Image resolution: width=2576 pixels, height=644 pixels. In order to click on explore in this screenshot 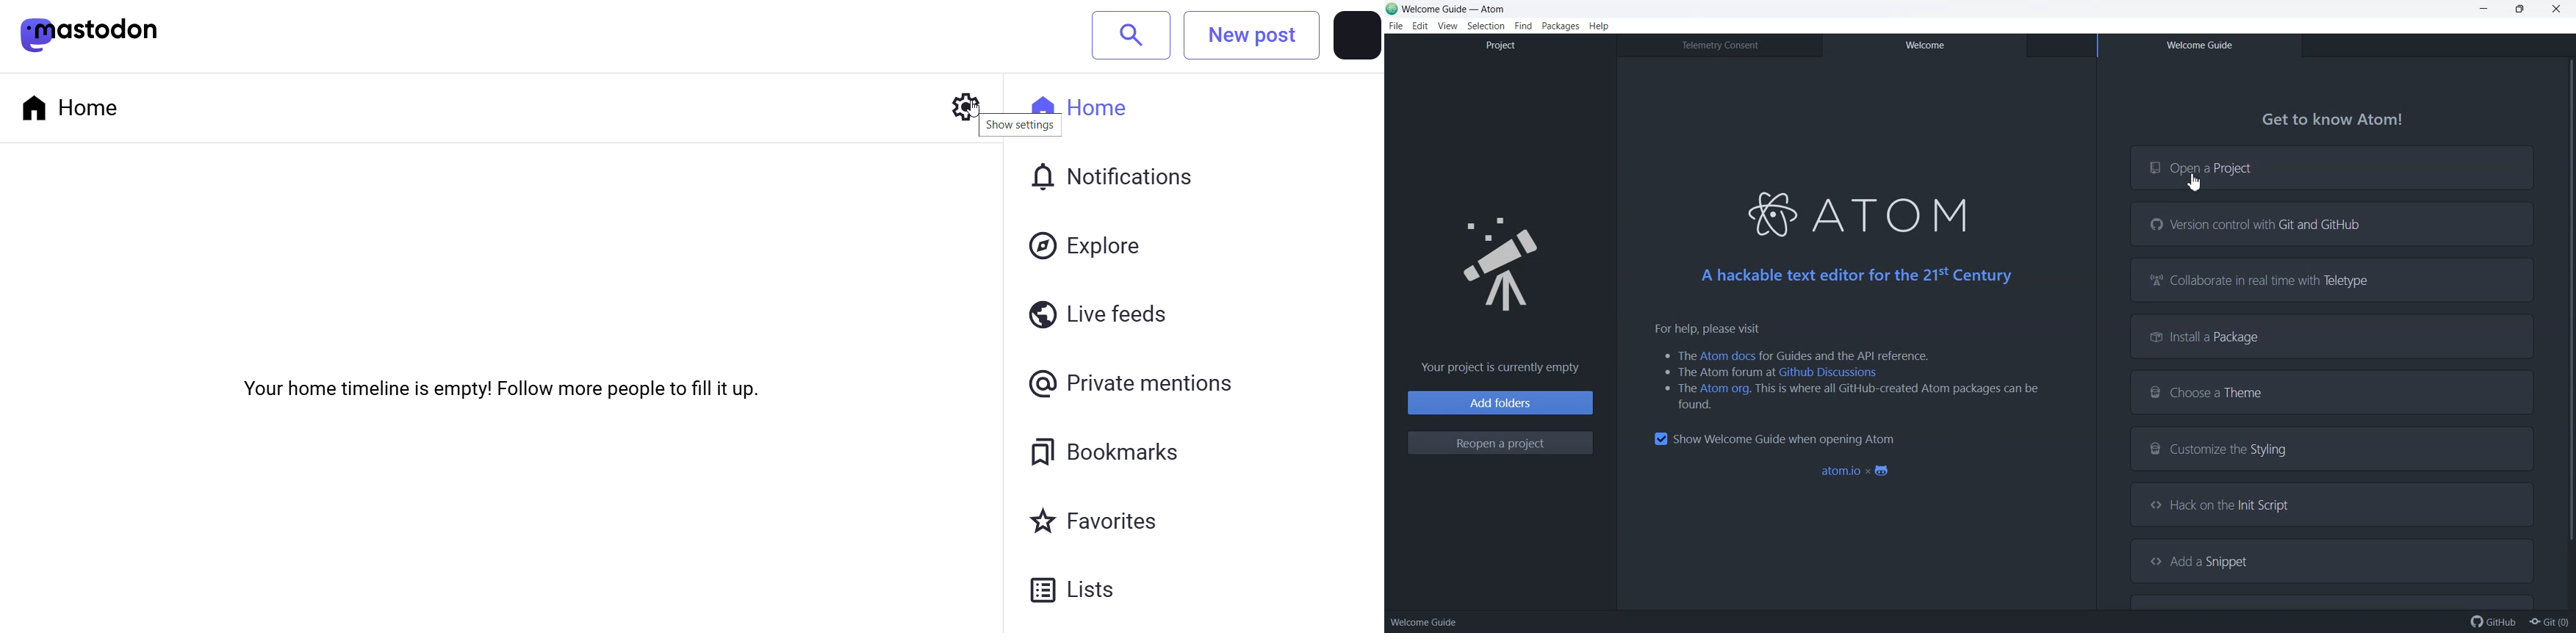, I will do `click(1092, 245)`.